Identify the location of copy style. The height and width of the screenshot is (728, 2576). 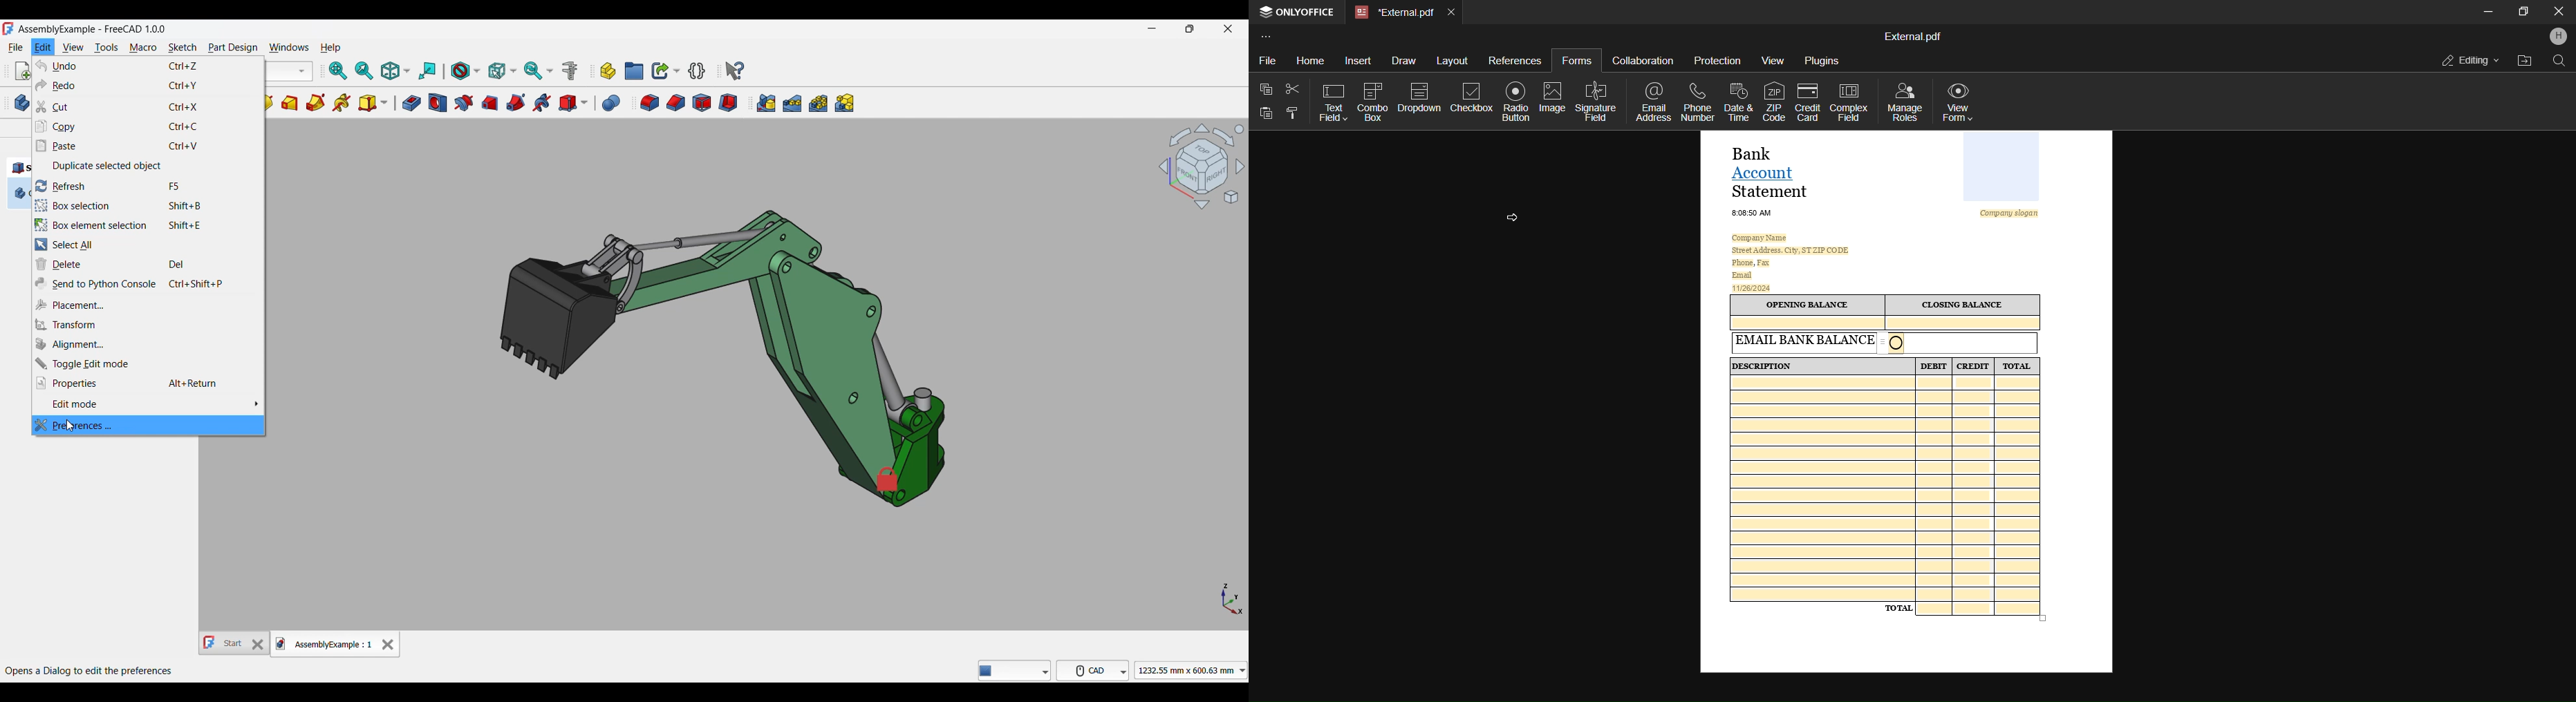
(1294, 113).